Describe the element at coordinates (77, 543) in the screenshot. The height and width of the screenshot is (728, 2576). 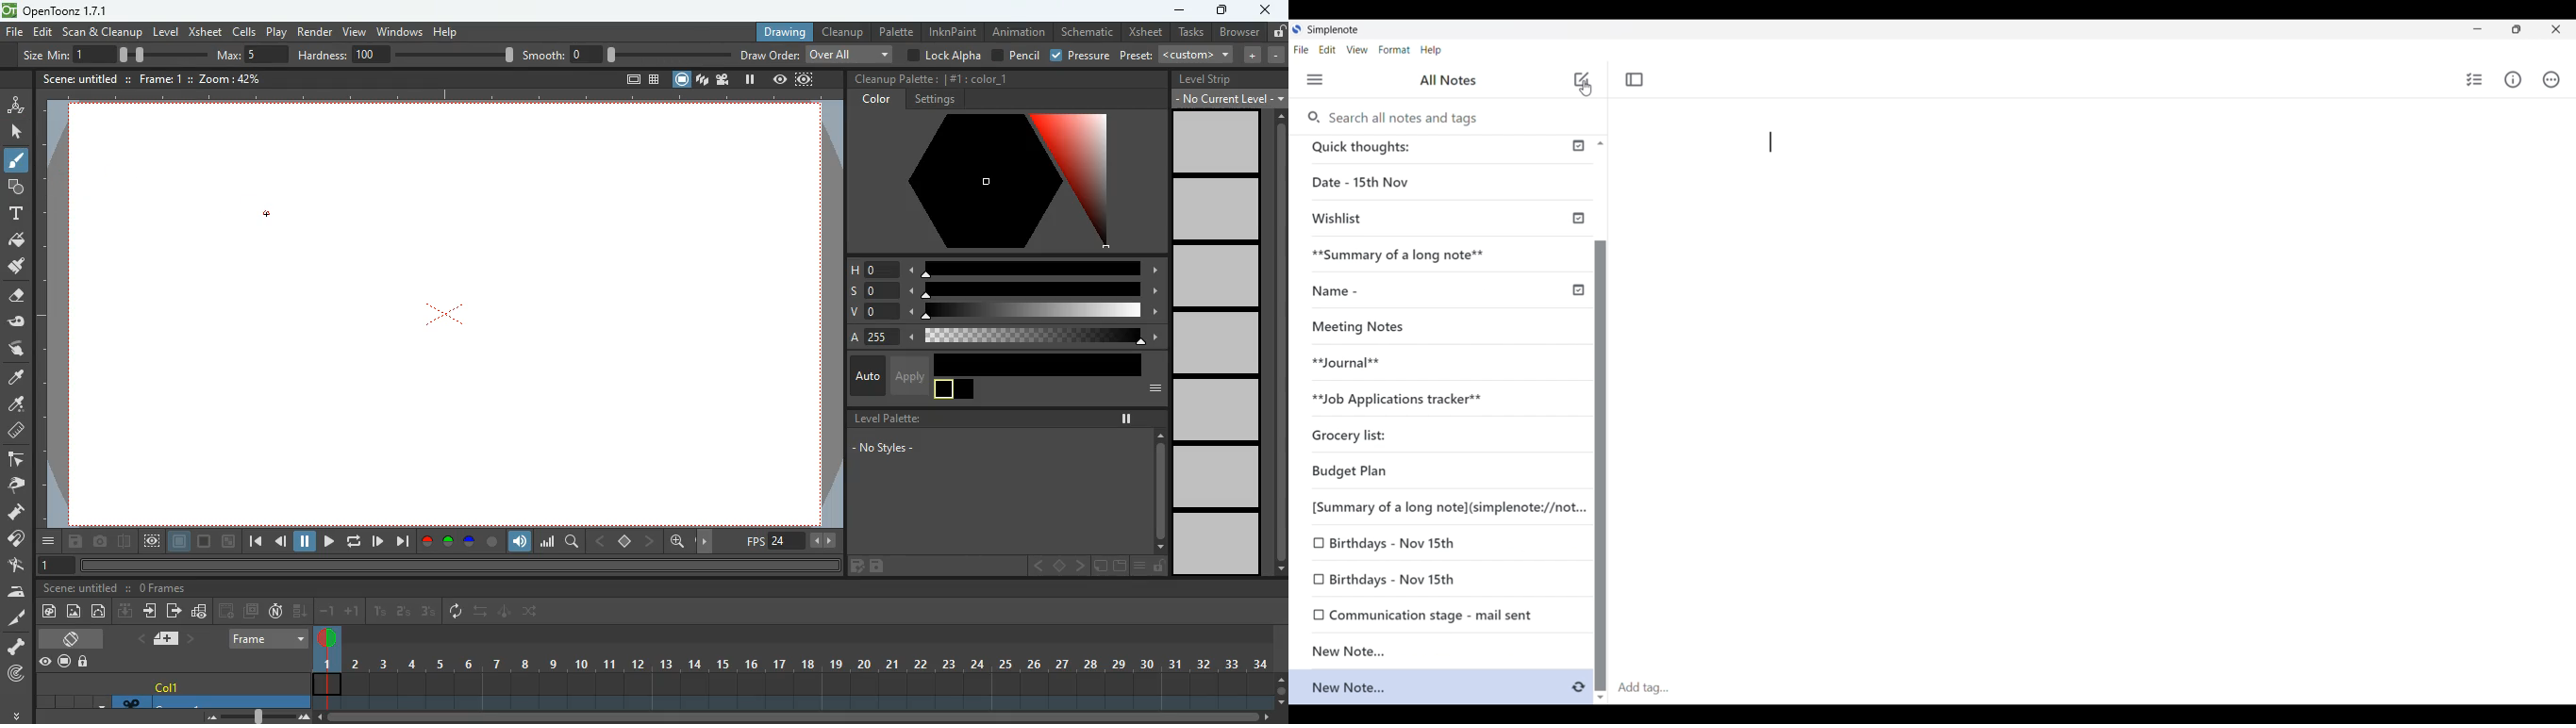
I see `save` at that location.